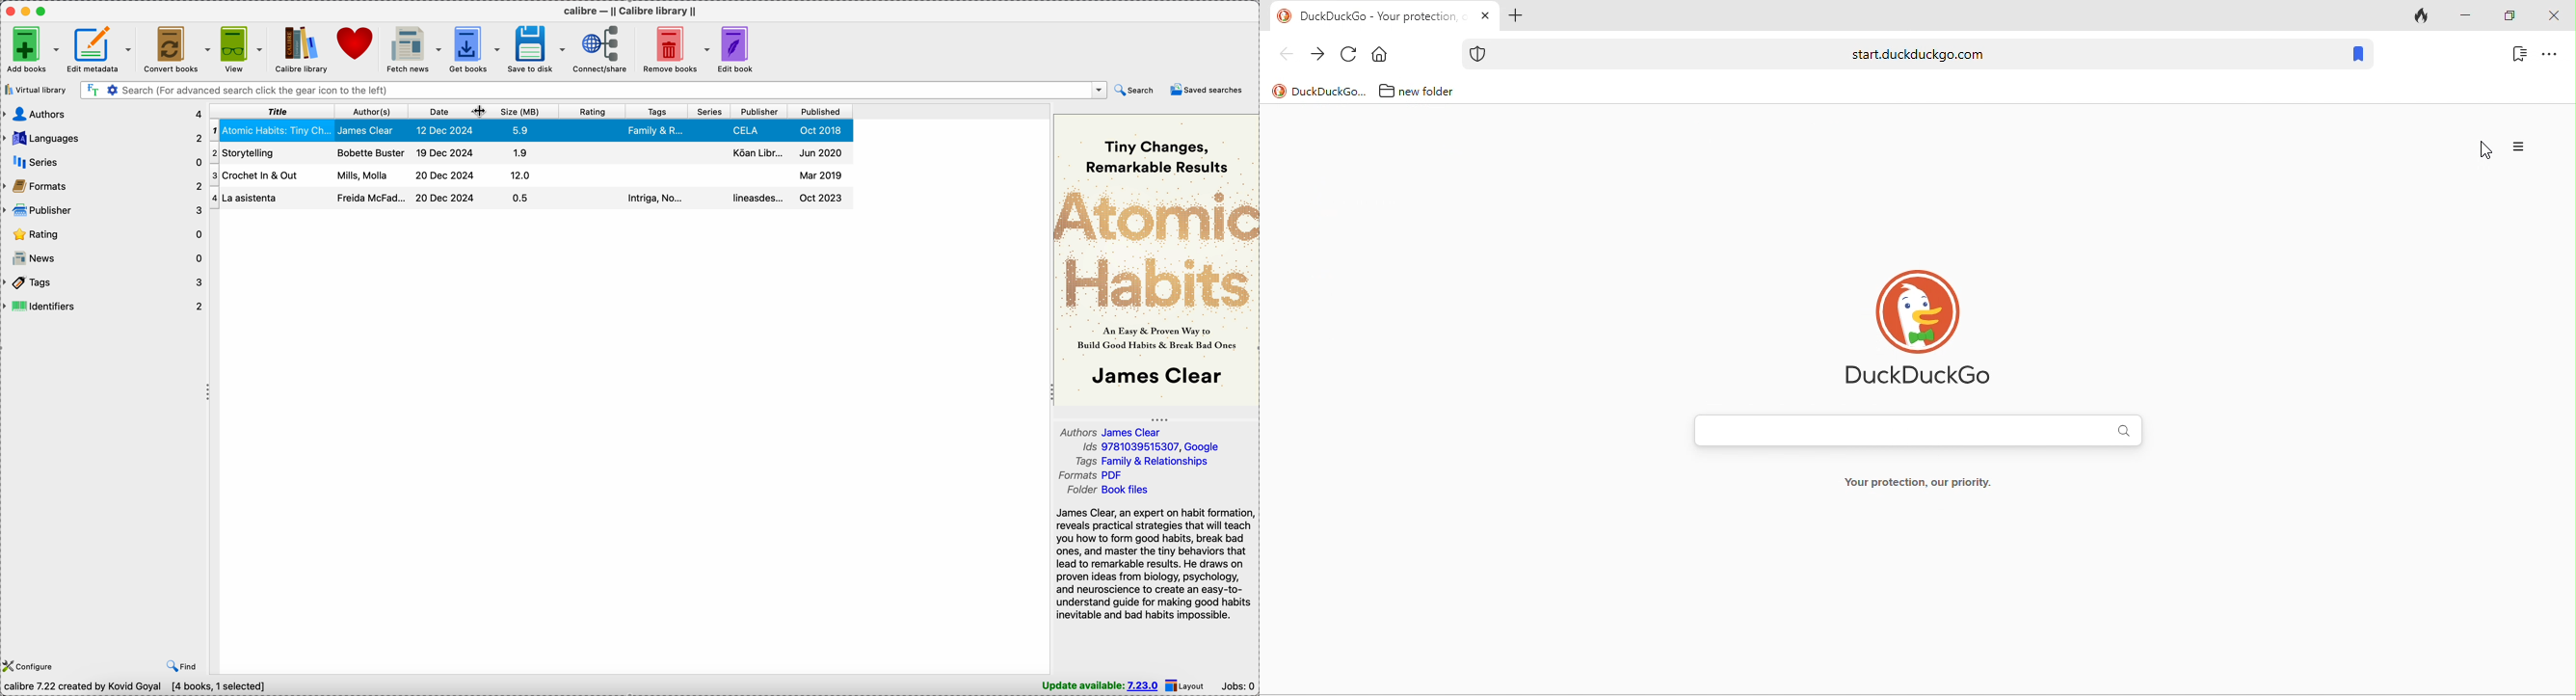  What do you see at coordinates (103, 114) in the screenshot?
I see `authors` at bounding box center [103, 114].